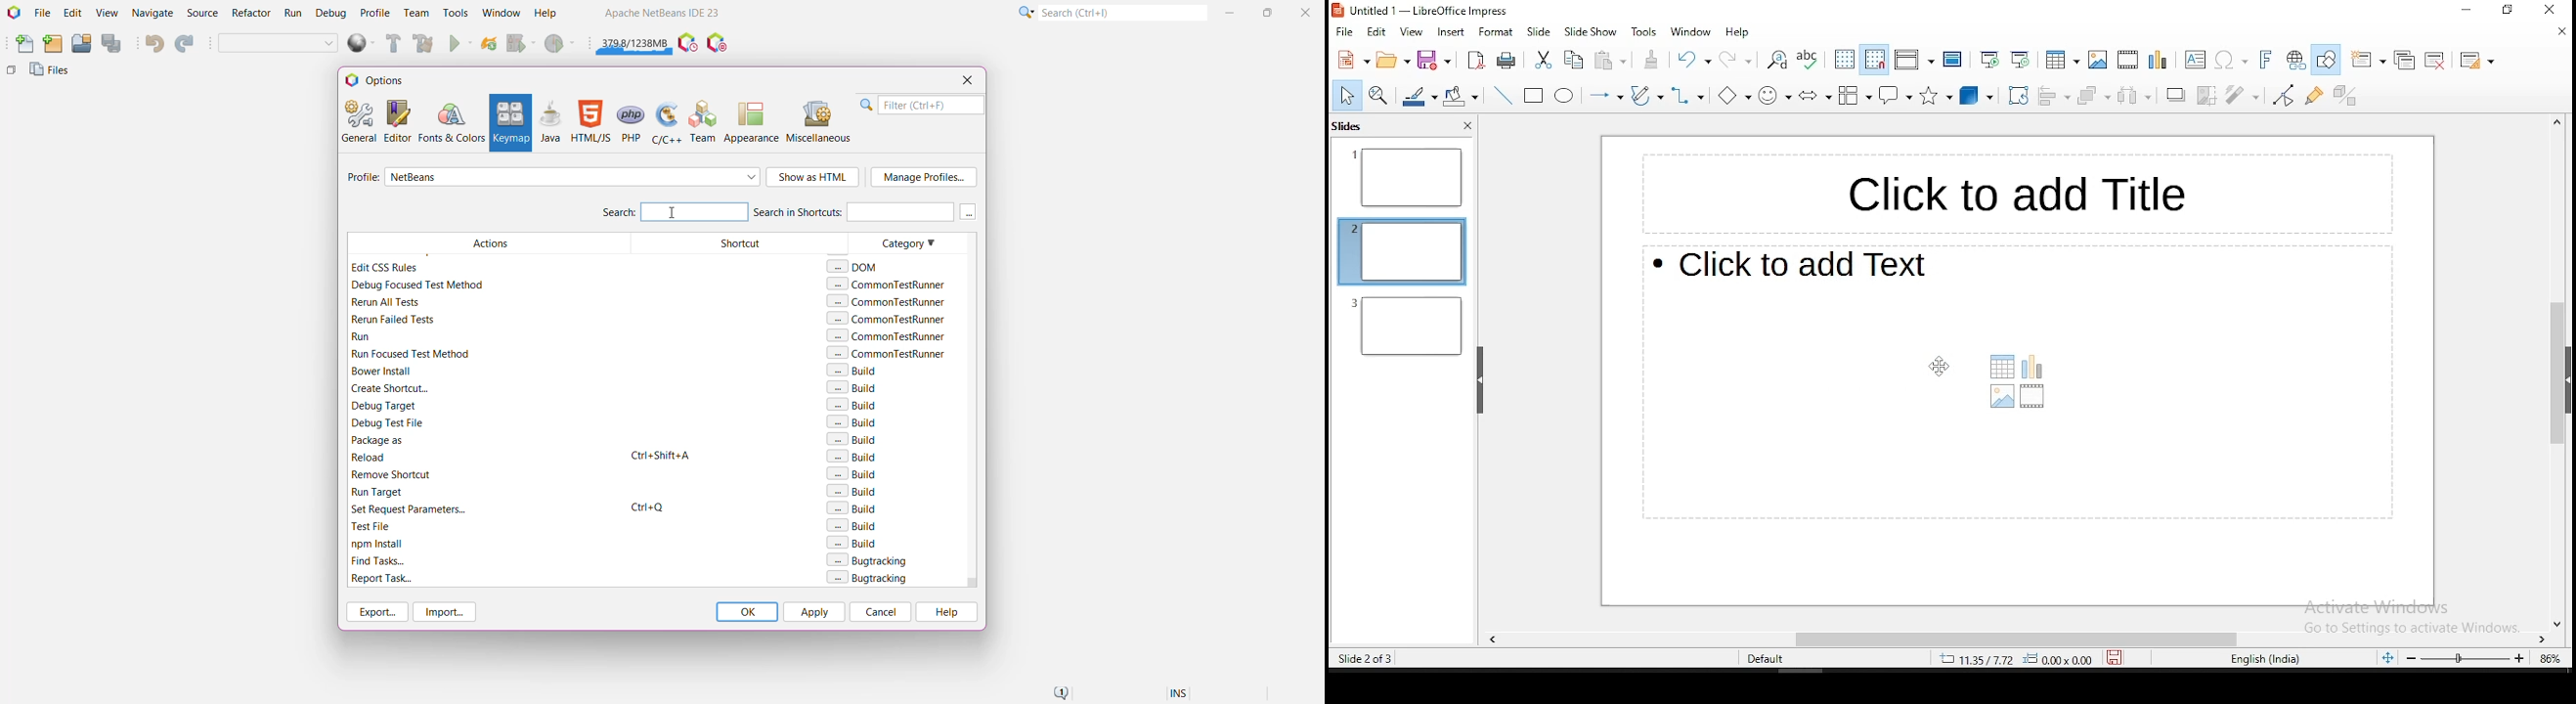 The width and height of the screenshot is (2576, 728). What do you see at coordinates (72, 14) in the screenshot?
I see `Edit` at bounding box center [72, 14].